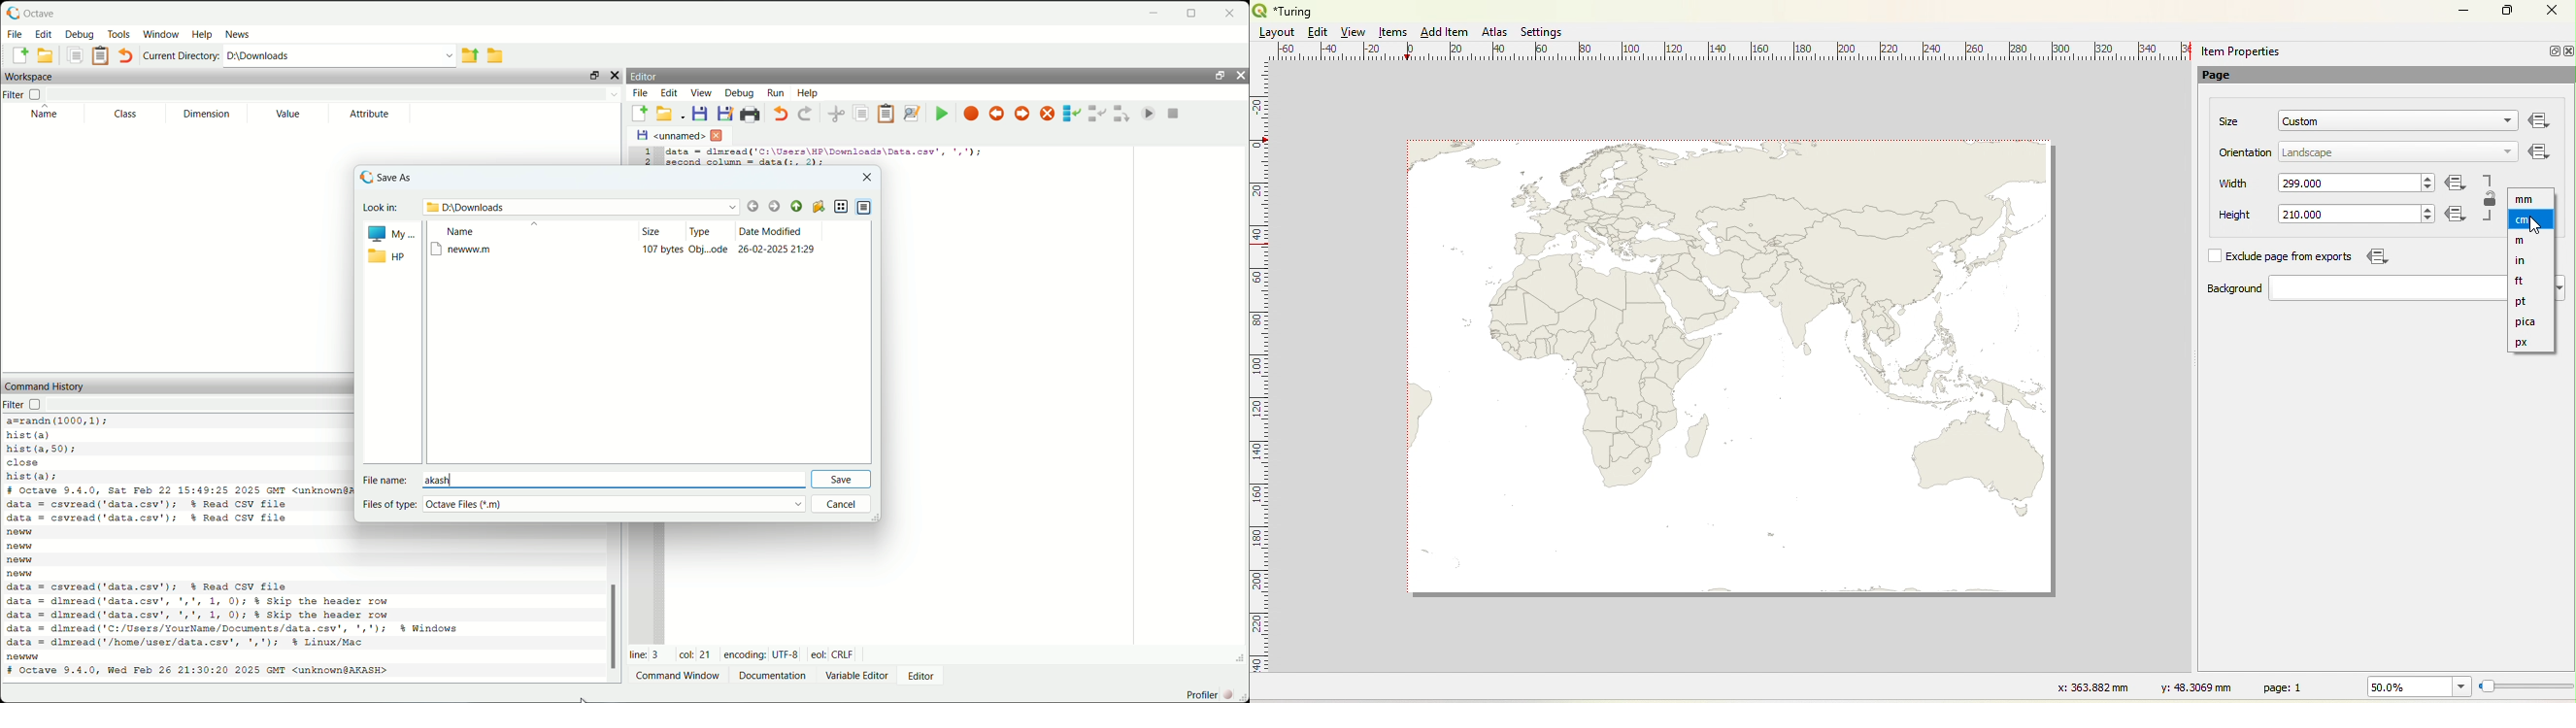  Describe the element at coordinates (1444, 32) in the screenshot. I see `Add Item` at that location.